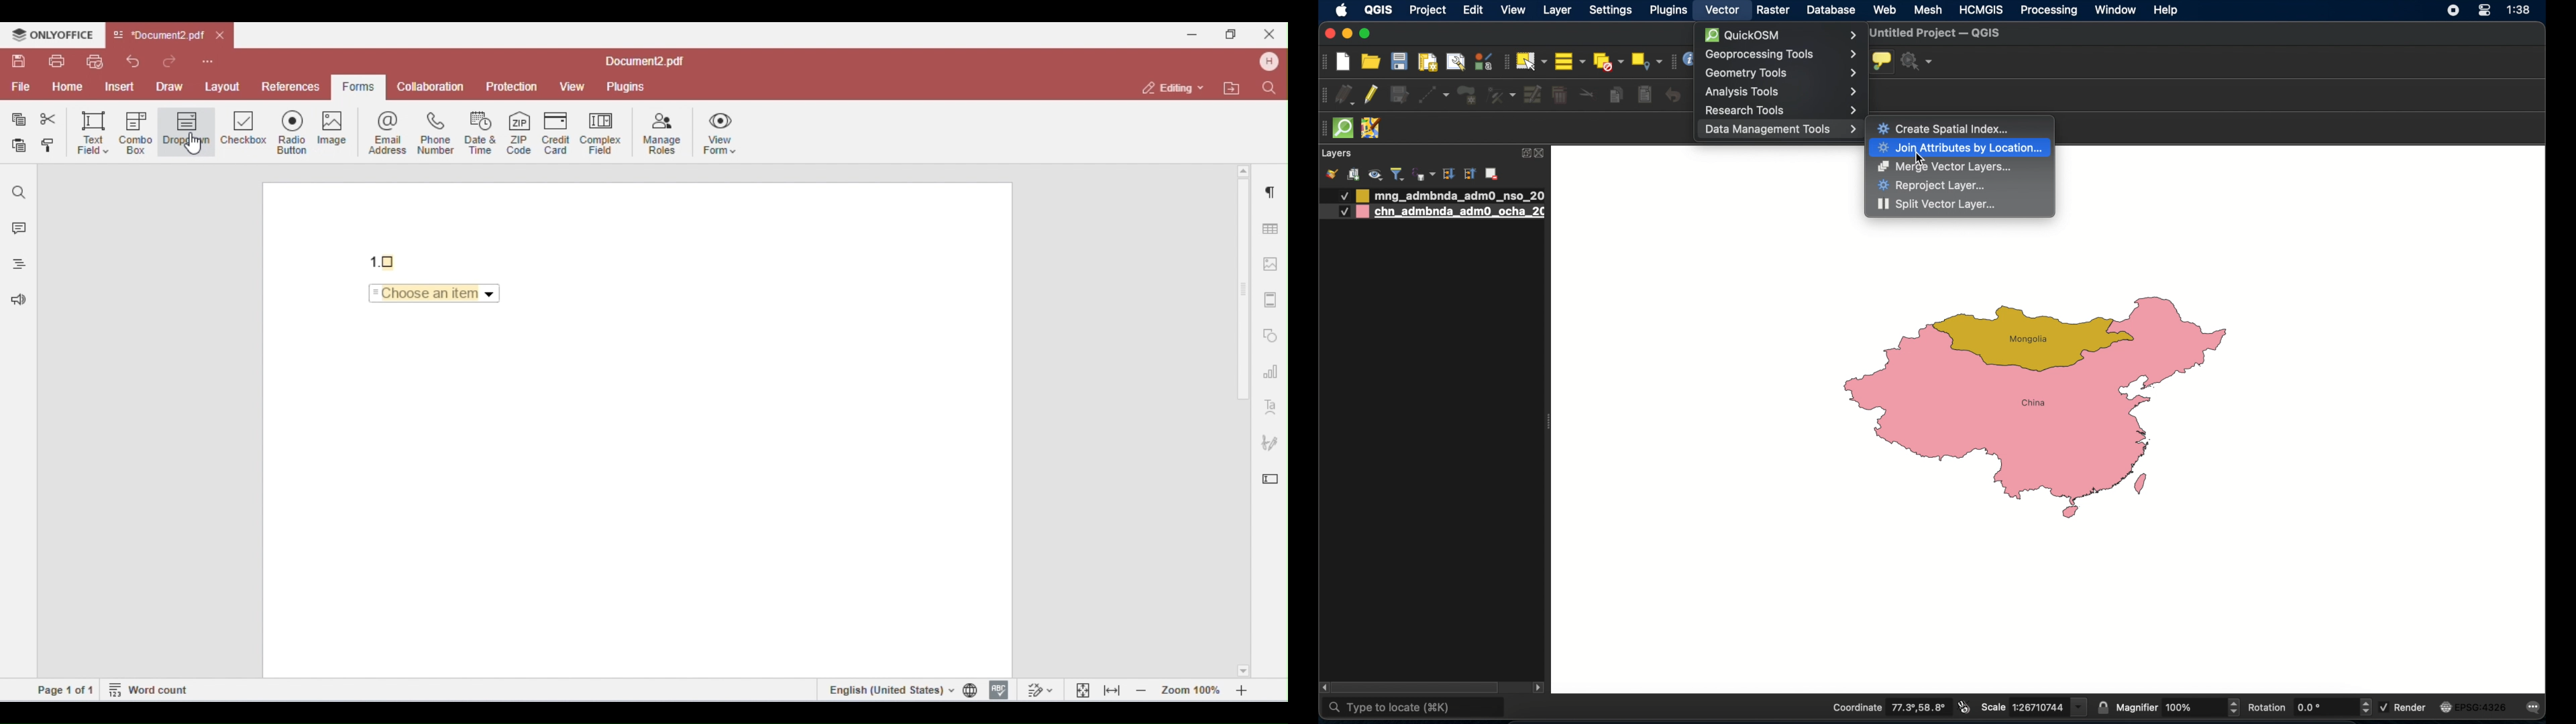 The width and height of the screenshot is (2576, 728). What do you see at coordinates (1560, 95) in the screenshot?
I see `delete selected` at bounding box center [1560, 95].